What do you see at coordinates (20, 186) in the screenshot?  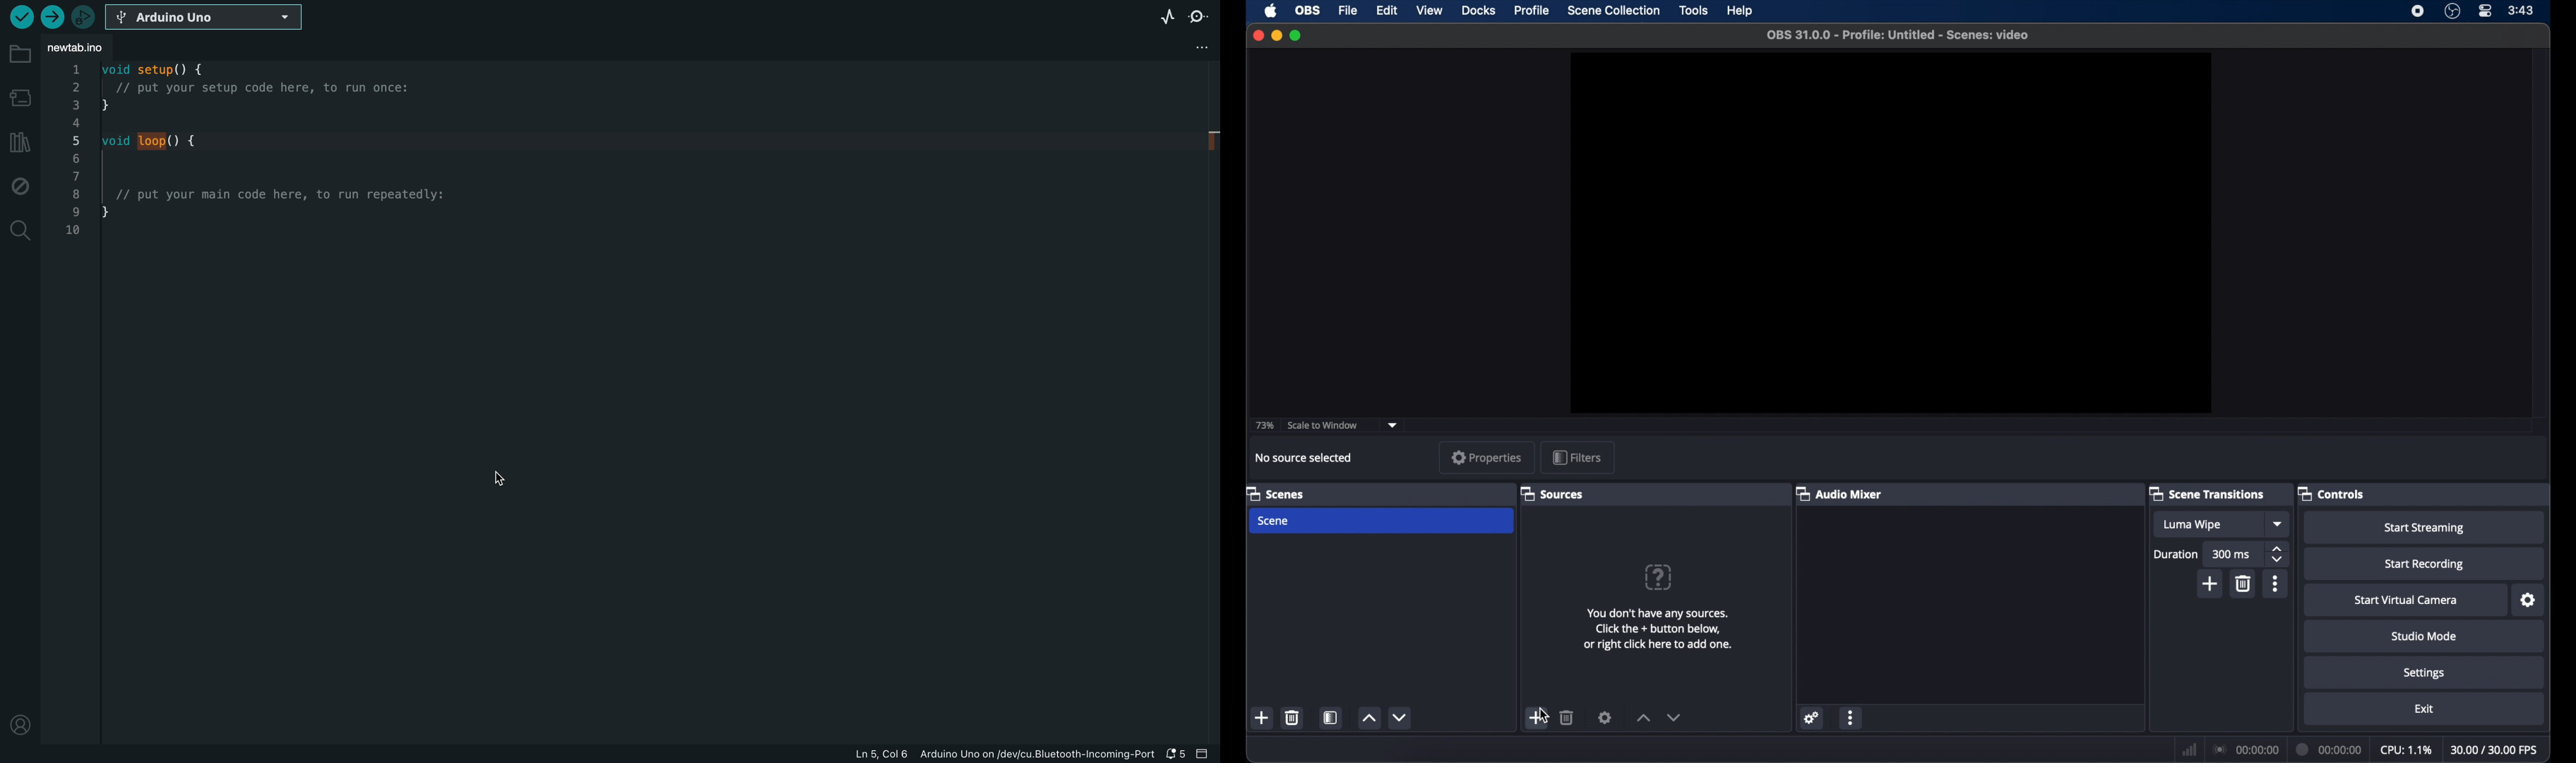 I see `debug` at bounding box center [20, 186].